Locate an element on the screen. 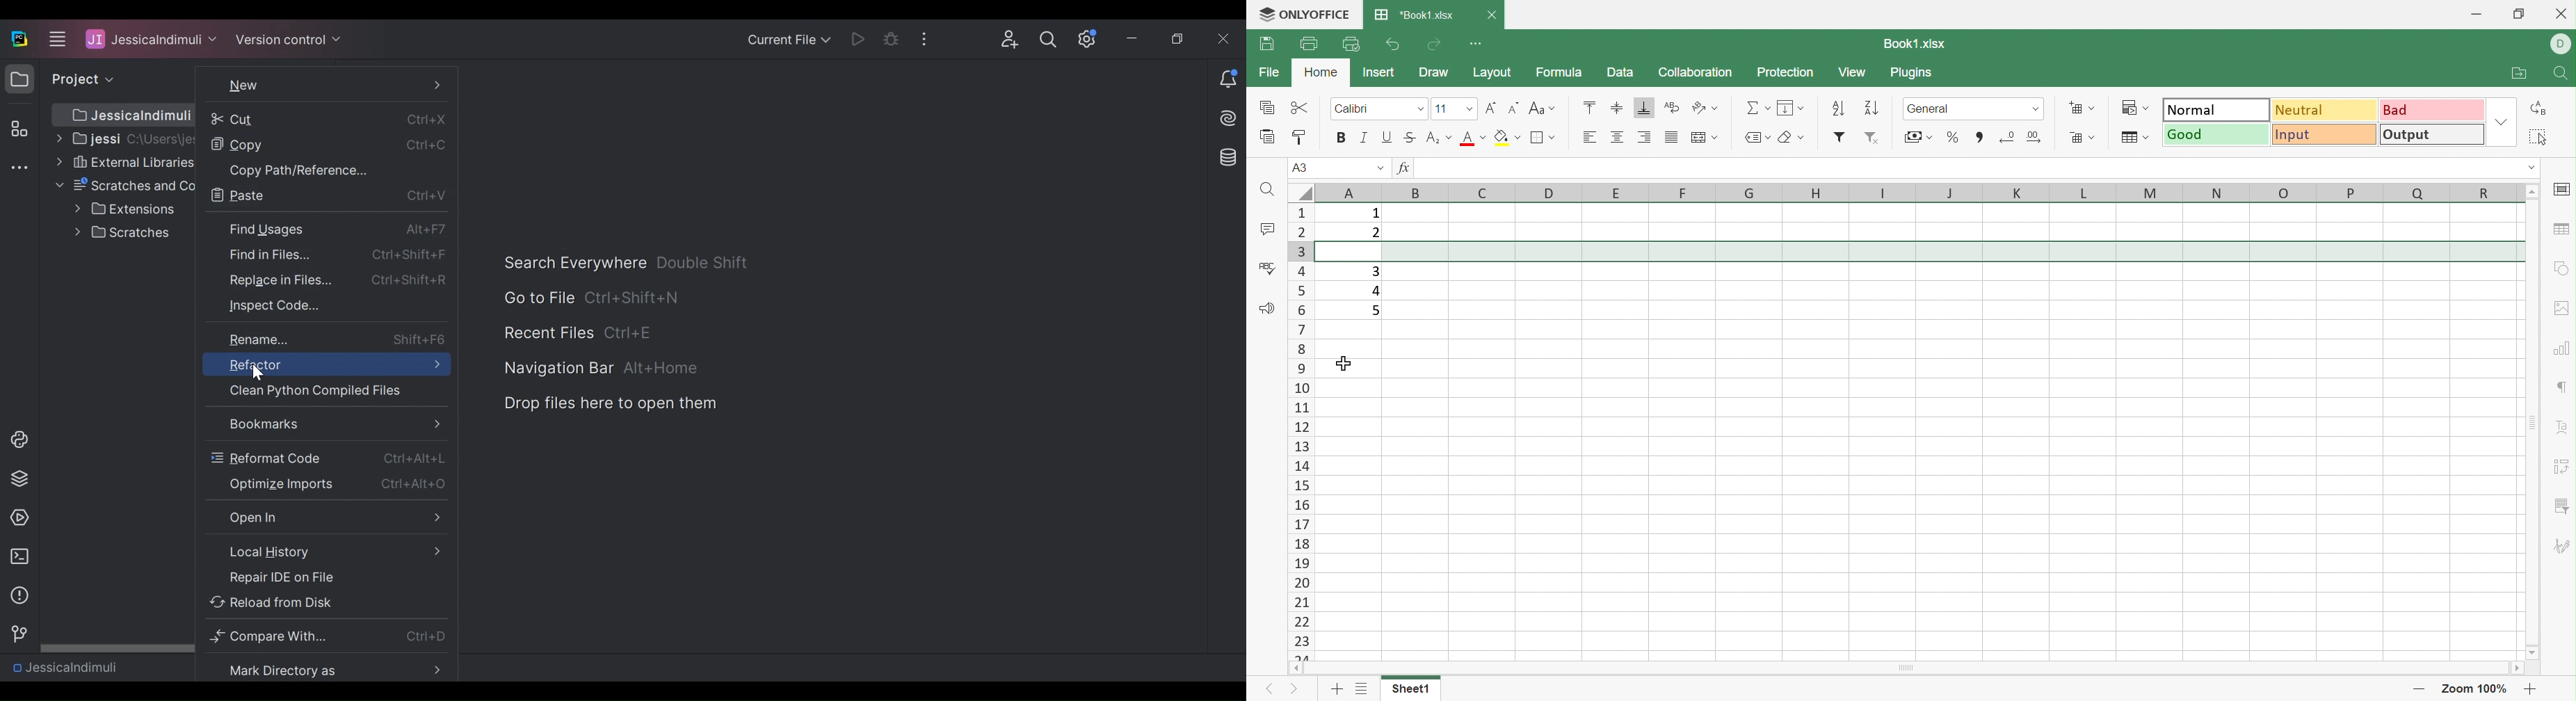 This screenshot has height=728, width=2576. Scroll Bar is located at coordinates (1910, 668).